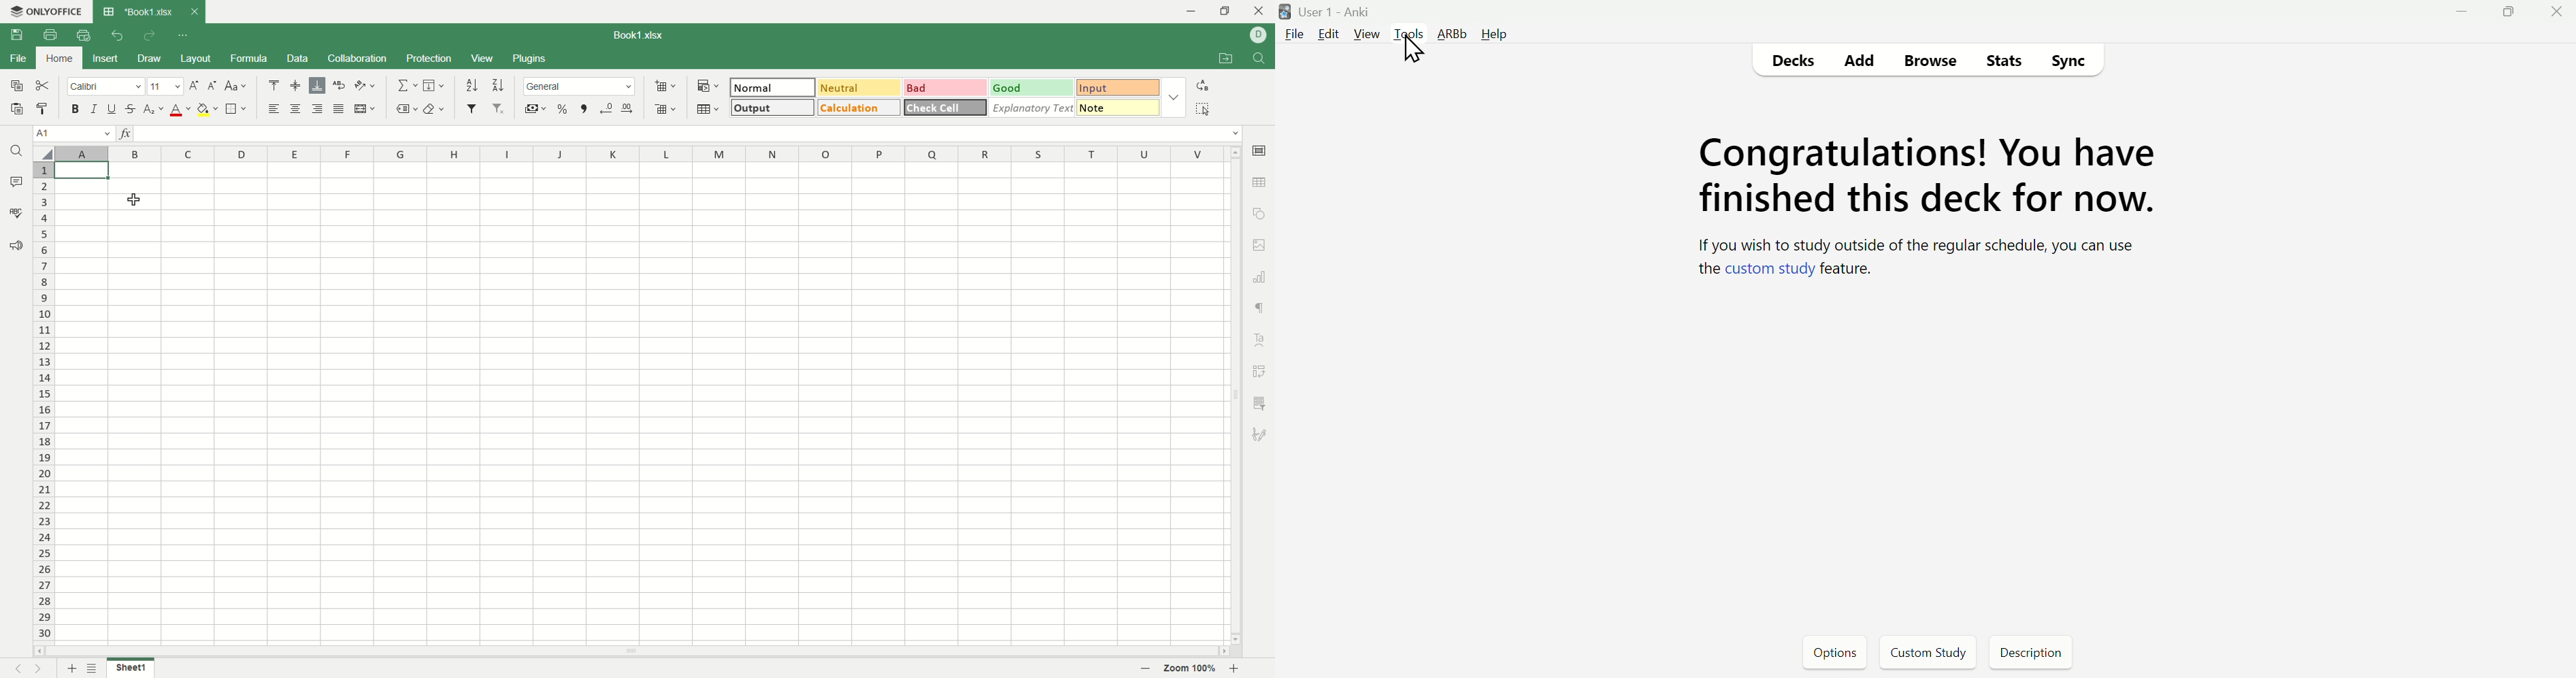  Describe the element at coordinates (1336, 12) in the screenshot. I see `User 1 - Anki` at that location.